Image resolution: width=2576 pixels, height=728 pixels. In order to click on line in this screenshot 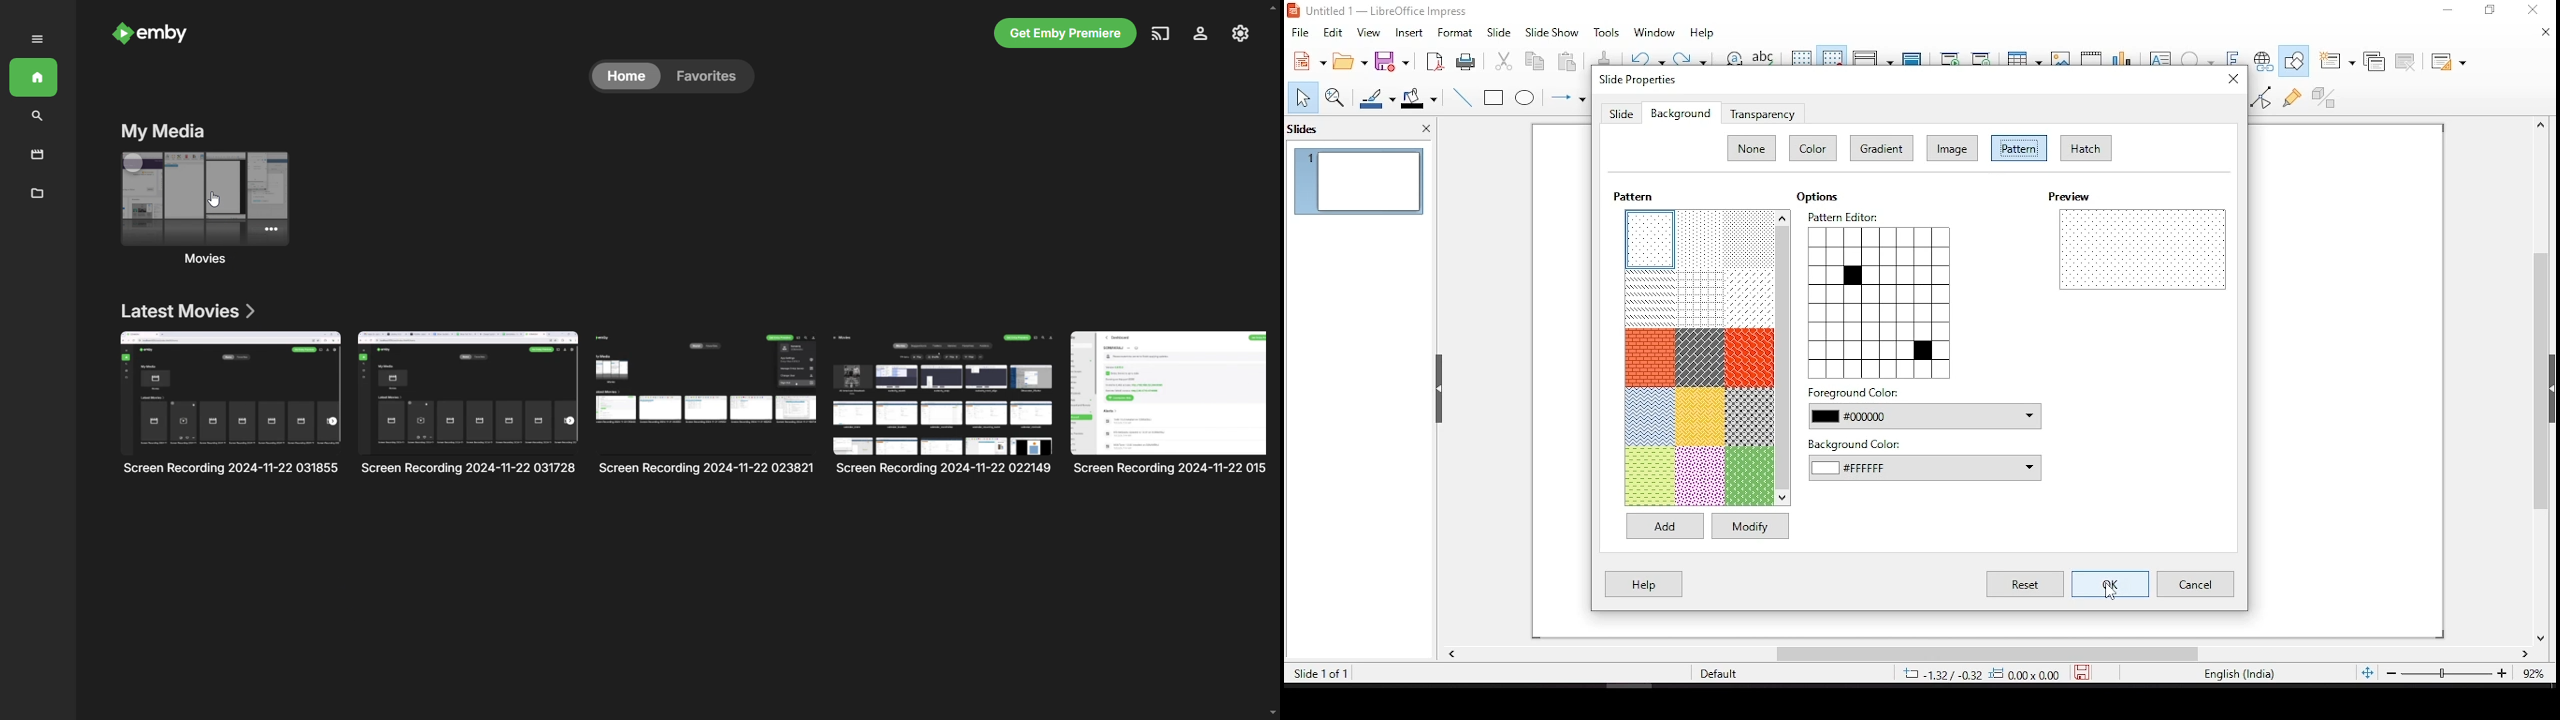, I will do `click(1463, 96)`.